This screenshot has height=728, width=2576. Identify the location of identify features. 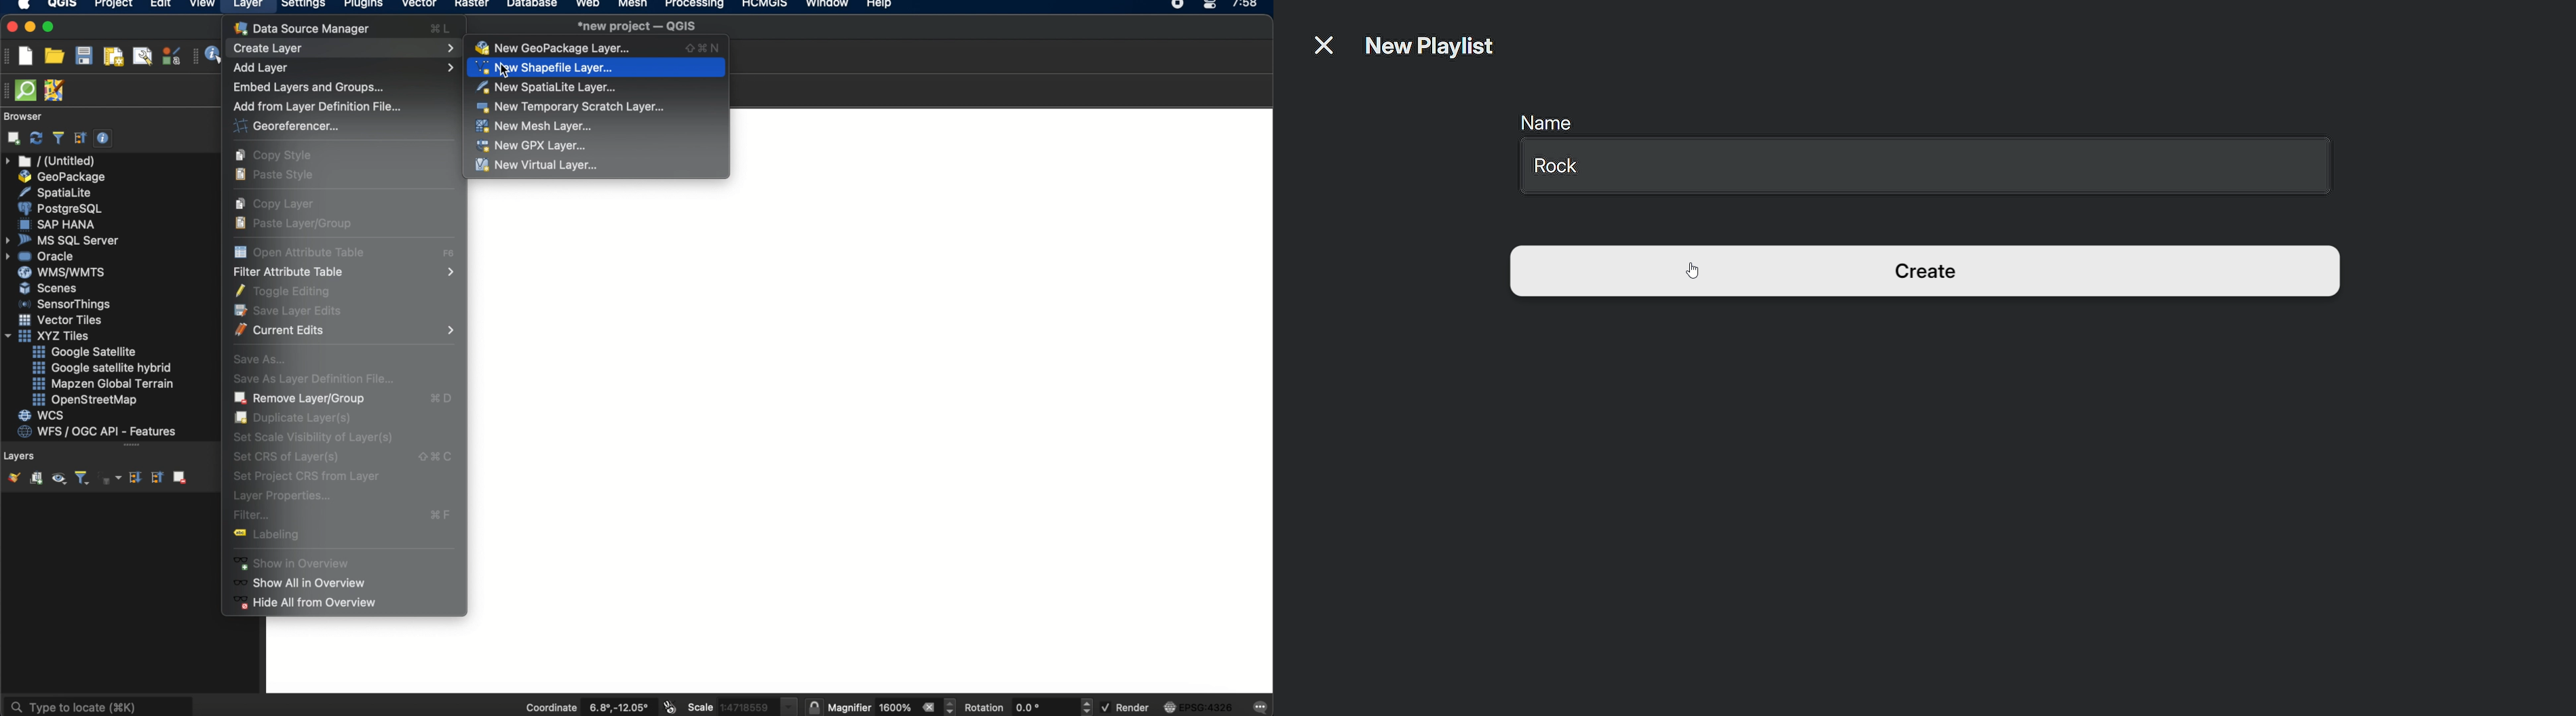
(210, 56).